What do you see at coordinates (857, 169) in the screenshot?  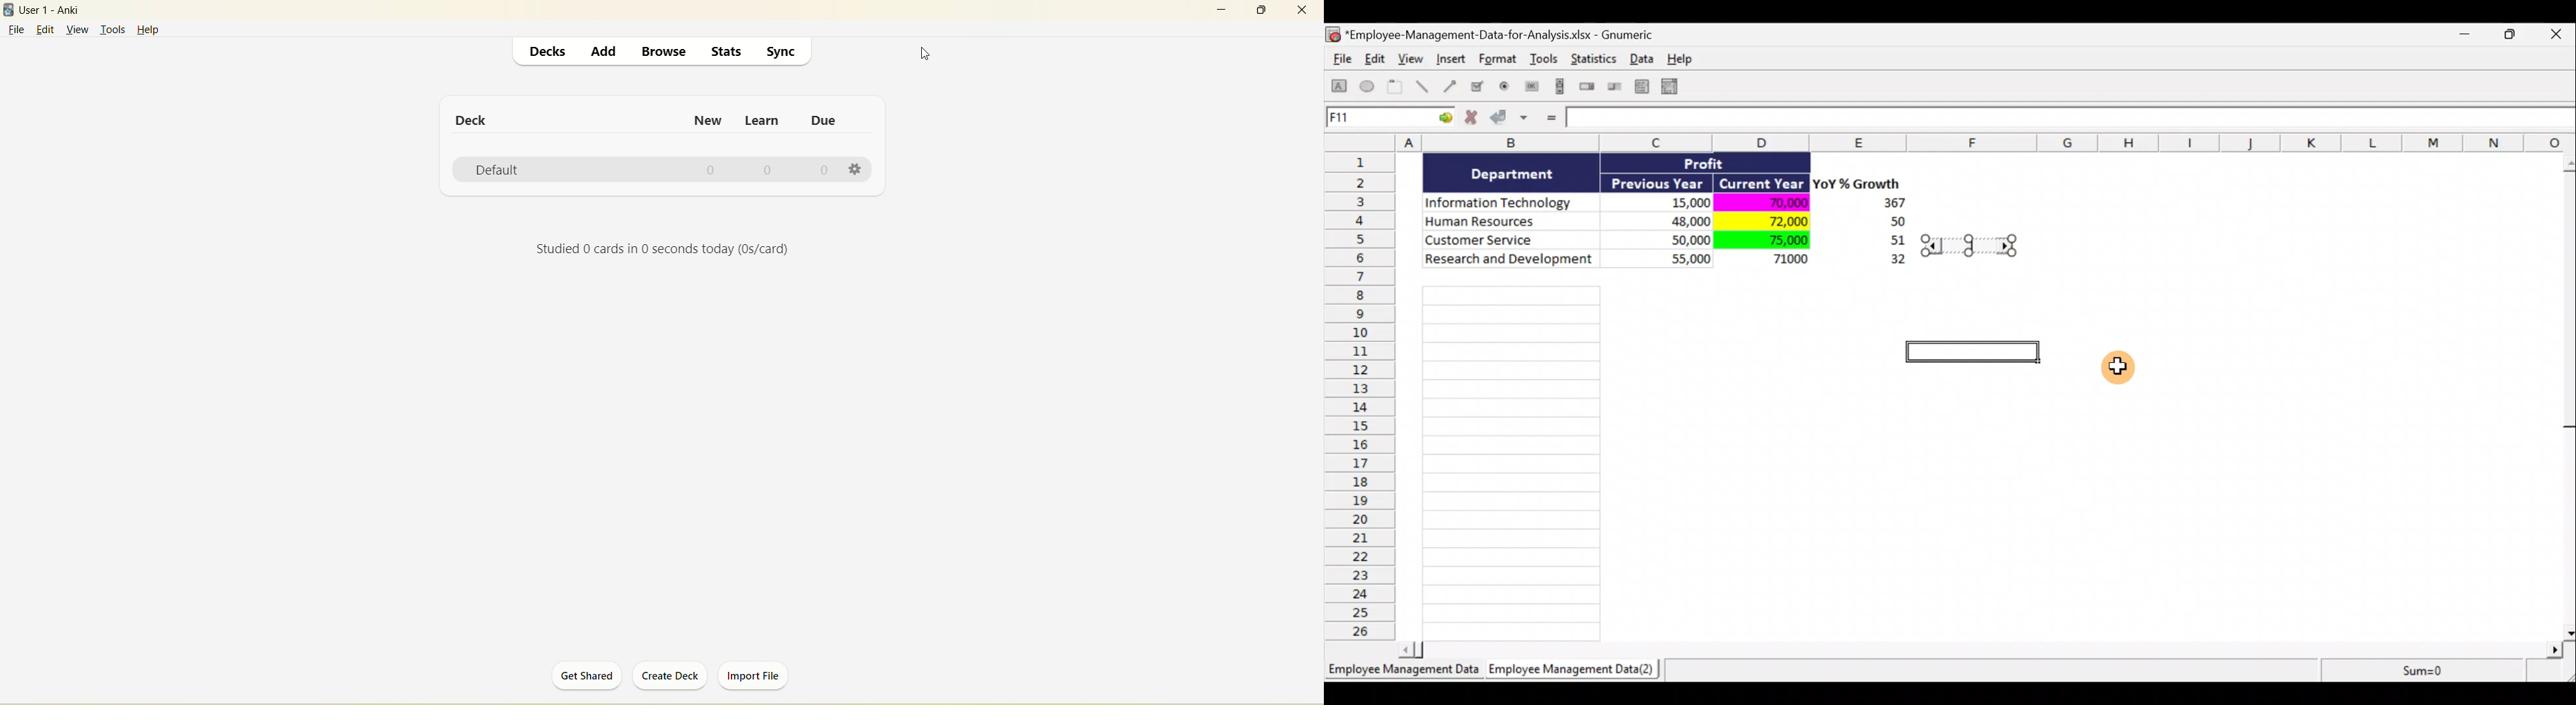 I see `settings` at bounding box center [857, 169].